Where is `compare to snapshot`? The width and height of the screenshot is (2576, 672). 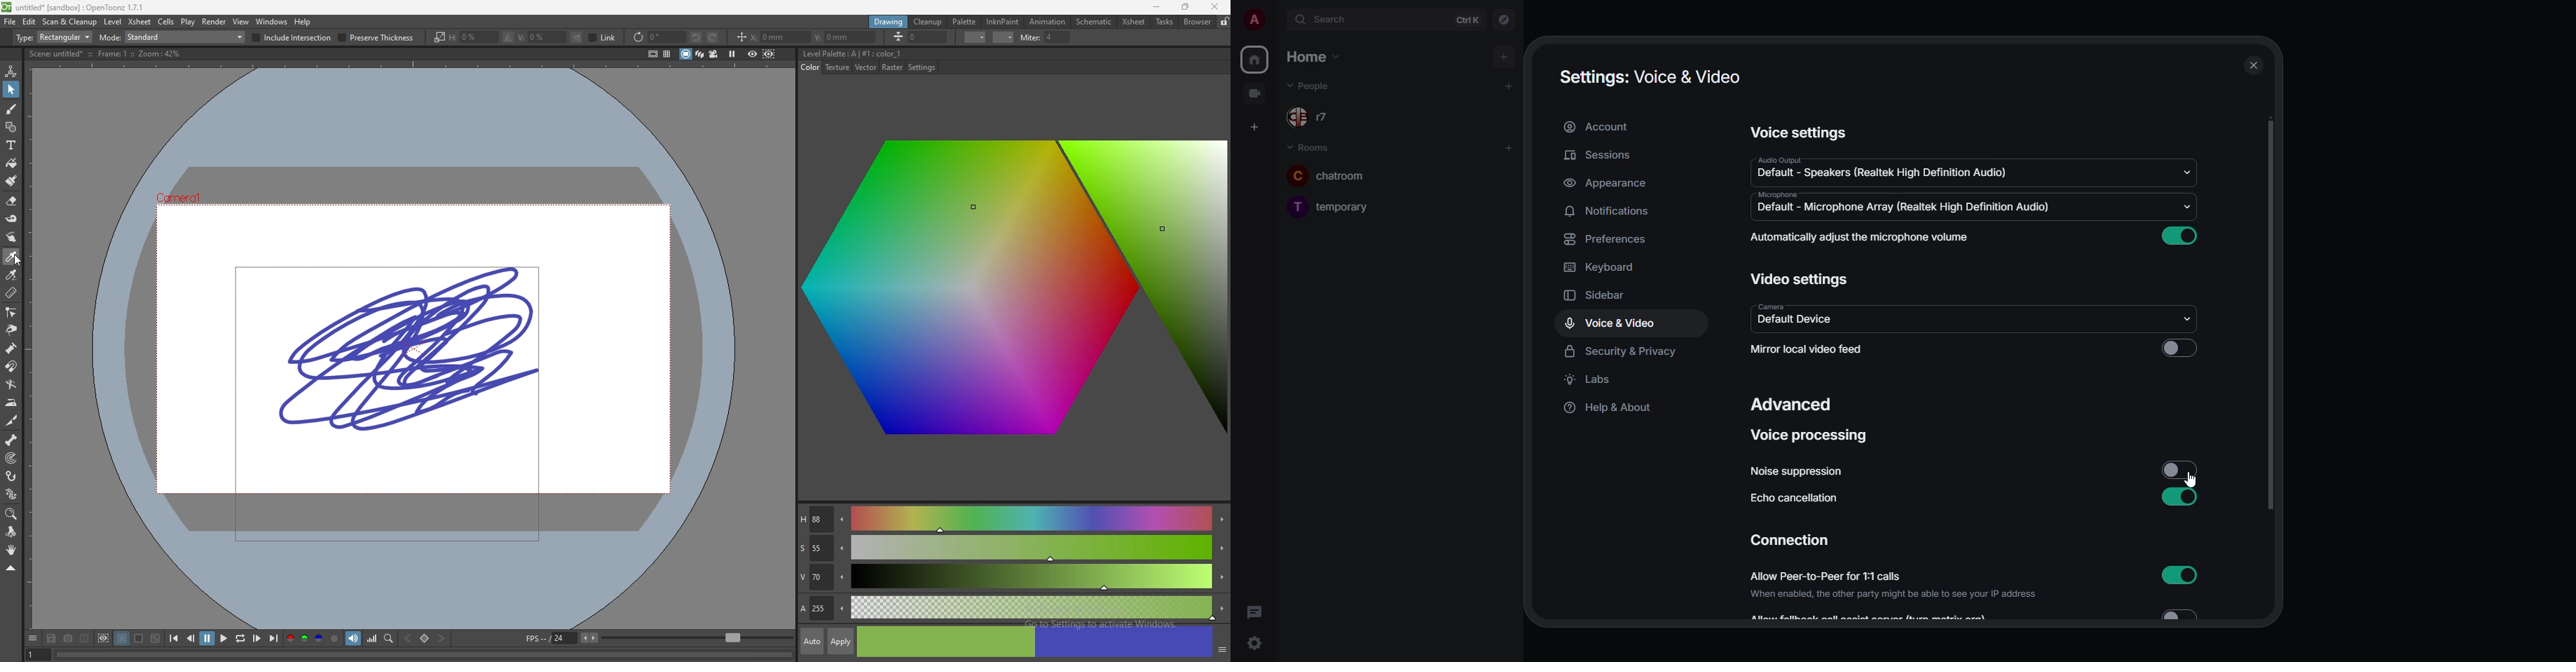
compare to snapshot is located at coordinates (83, 638).